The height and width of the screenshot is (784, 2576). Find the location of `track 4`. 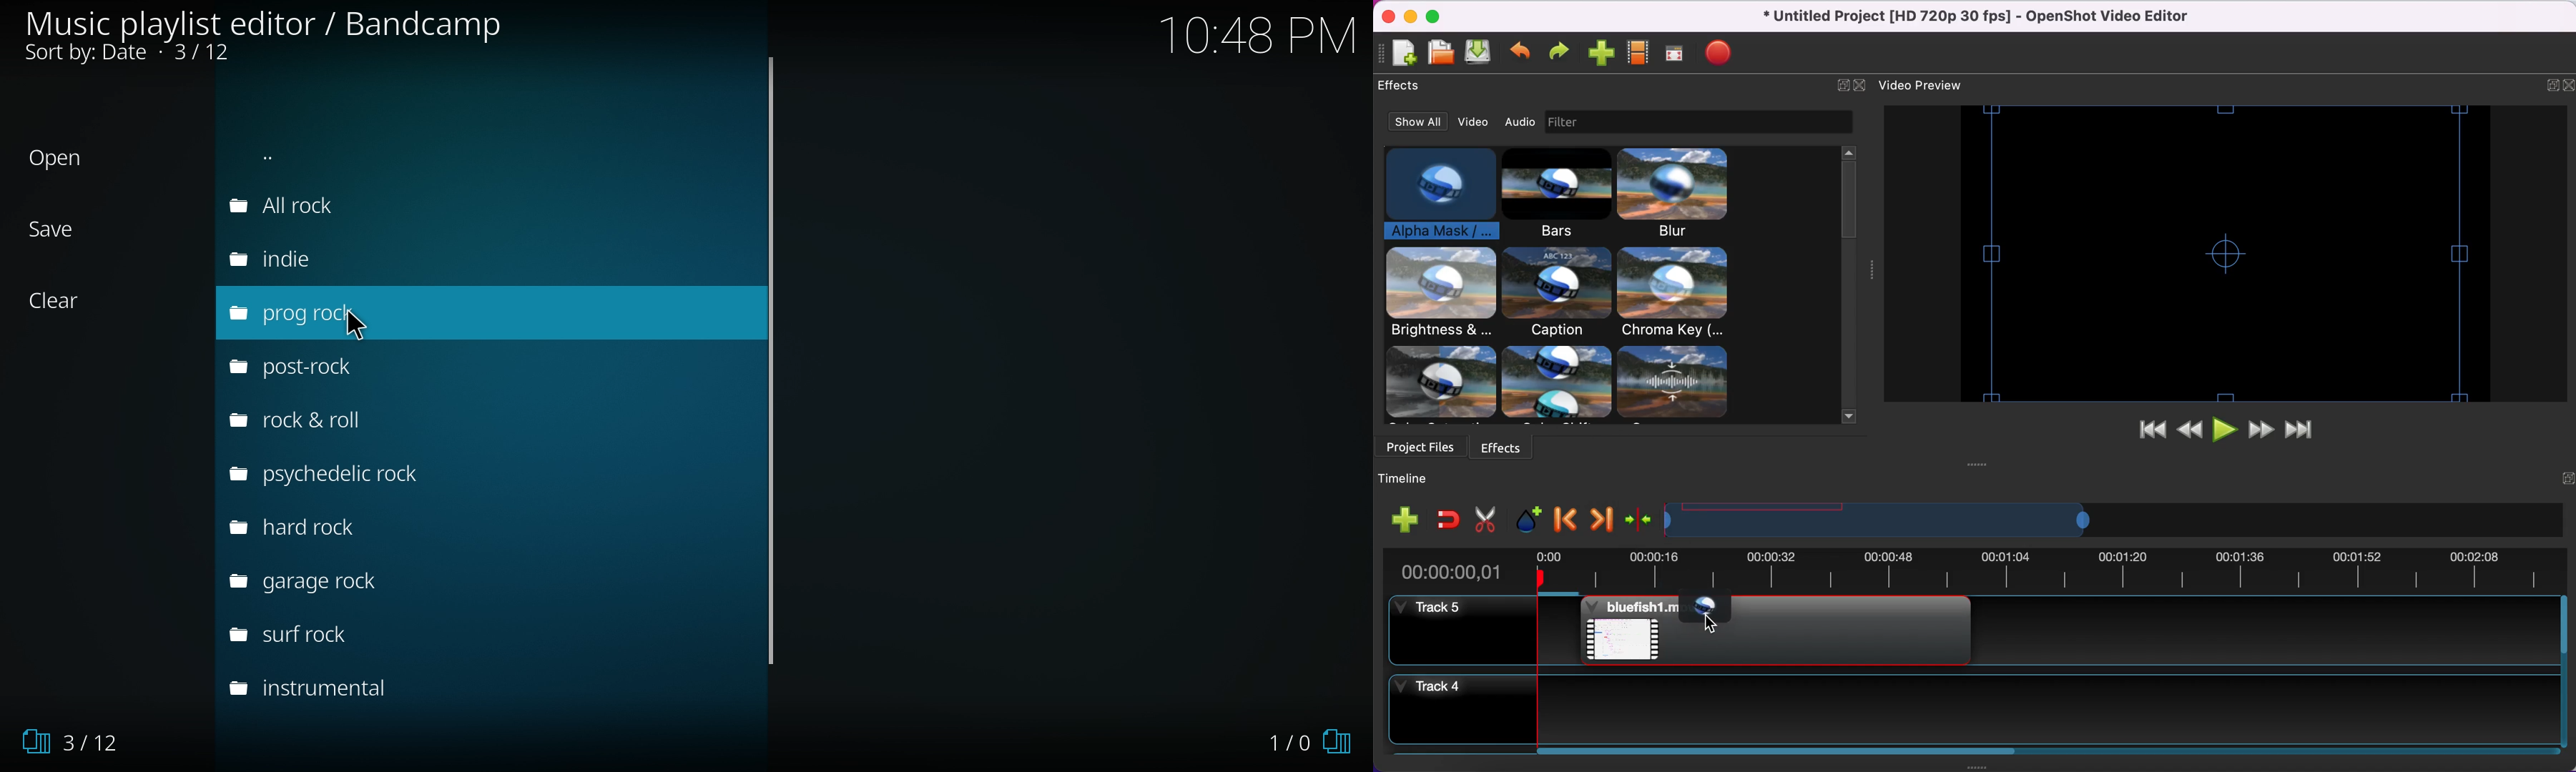

track 4 is located at coordinates (1981, 713).